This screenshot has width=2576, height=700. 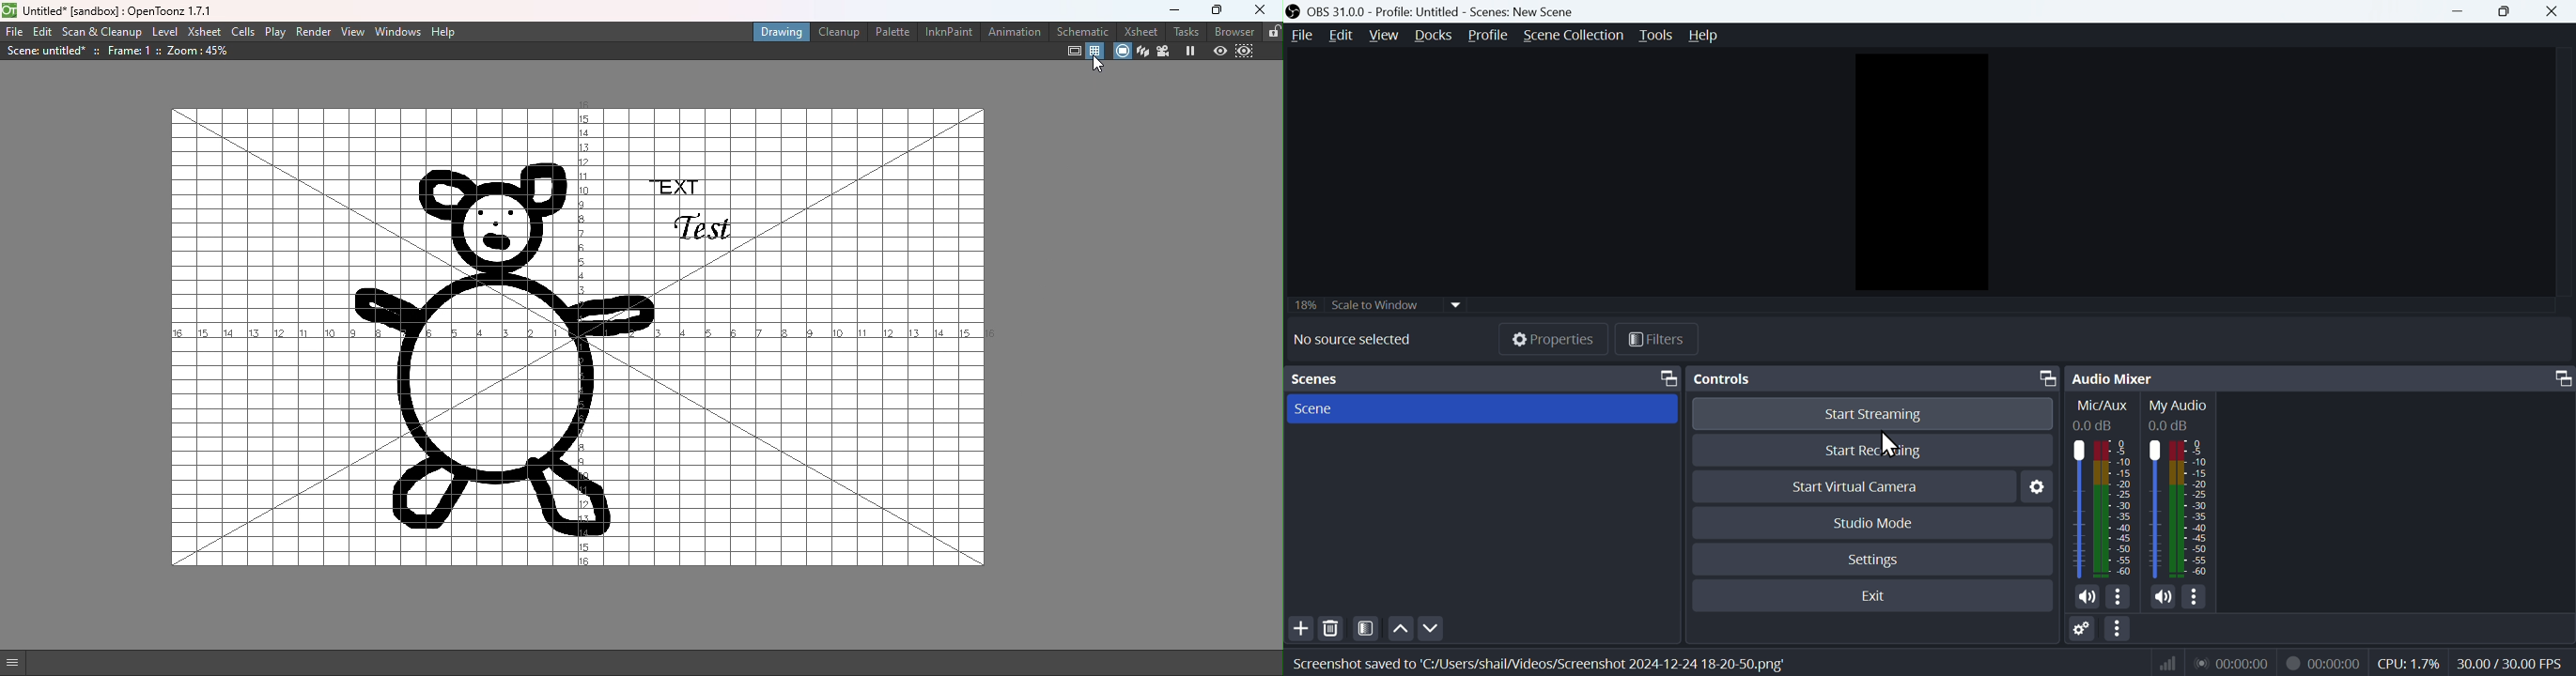 I want to click on Freeze, so click(x=1187, y=51).